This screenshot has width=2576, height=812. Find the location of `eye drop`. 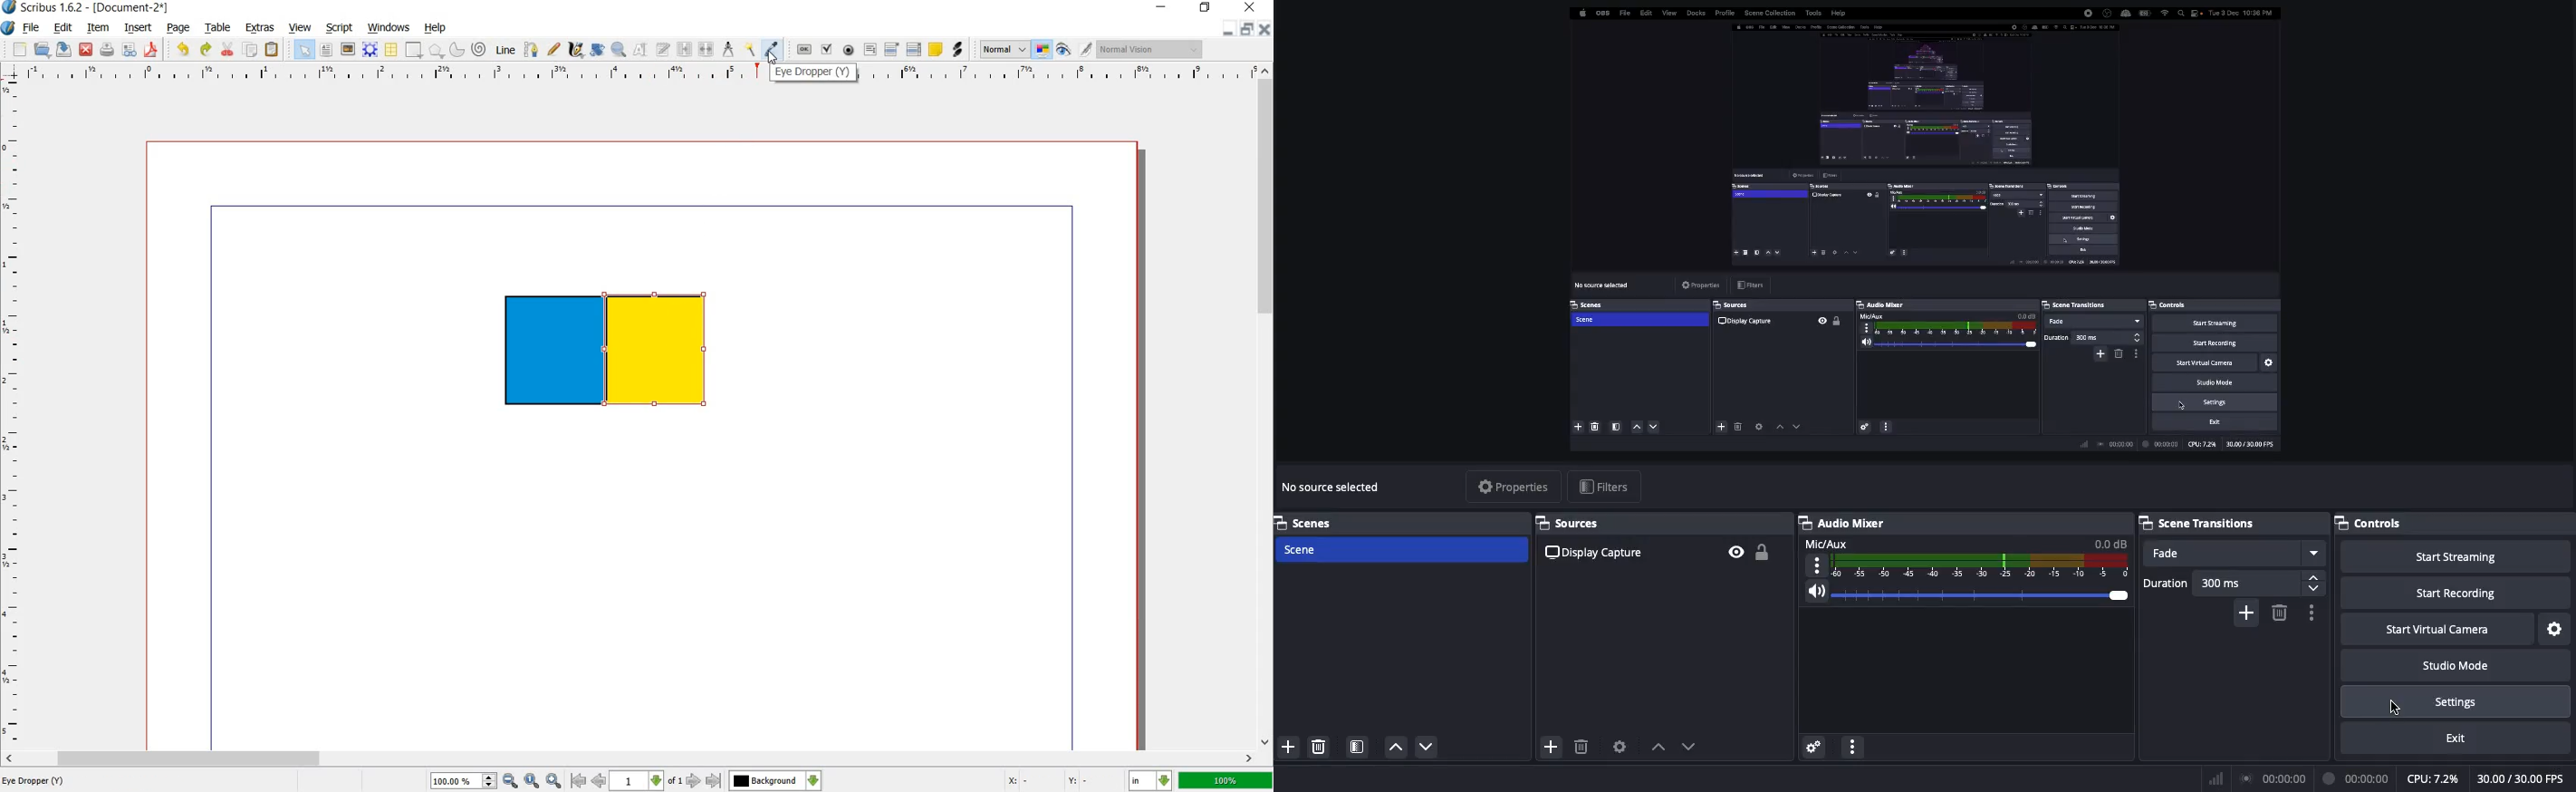

eye drop is located at coordinates (773, 49).